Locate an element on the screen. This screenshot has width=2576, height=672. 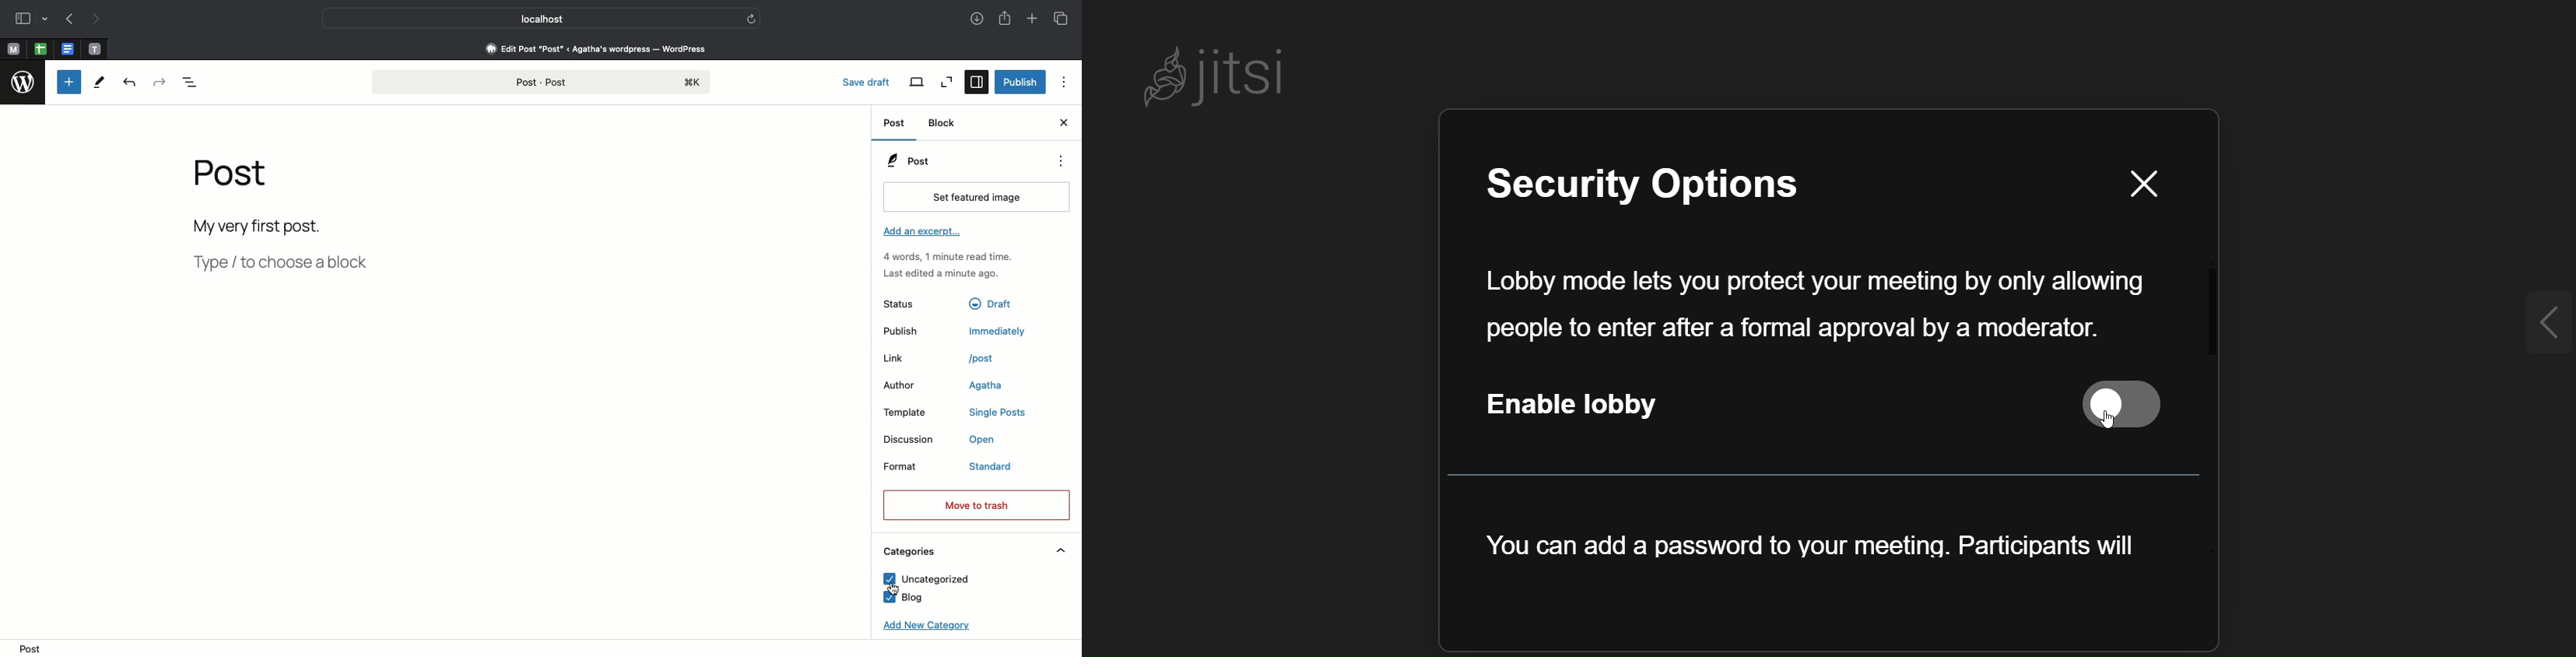
security options is located at coordinates (1683, 191).